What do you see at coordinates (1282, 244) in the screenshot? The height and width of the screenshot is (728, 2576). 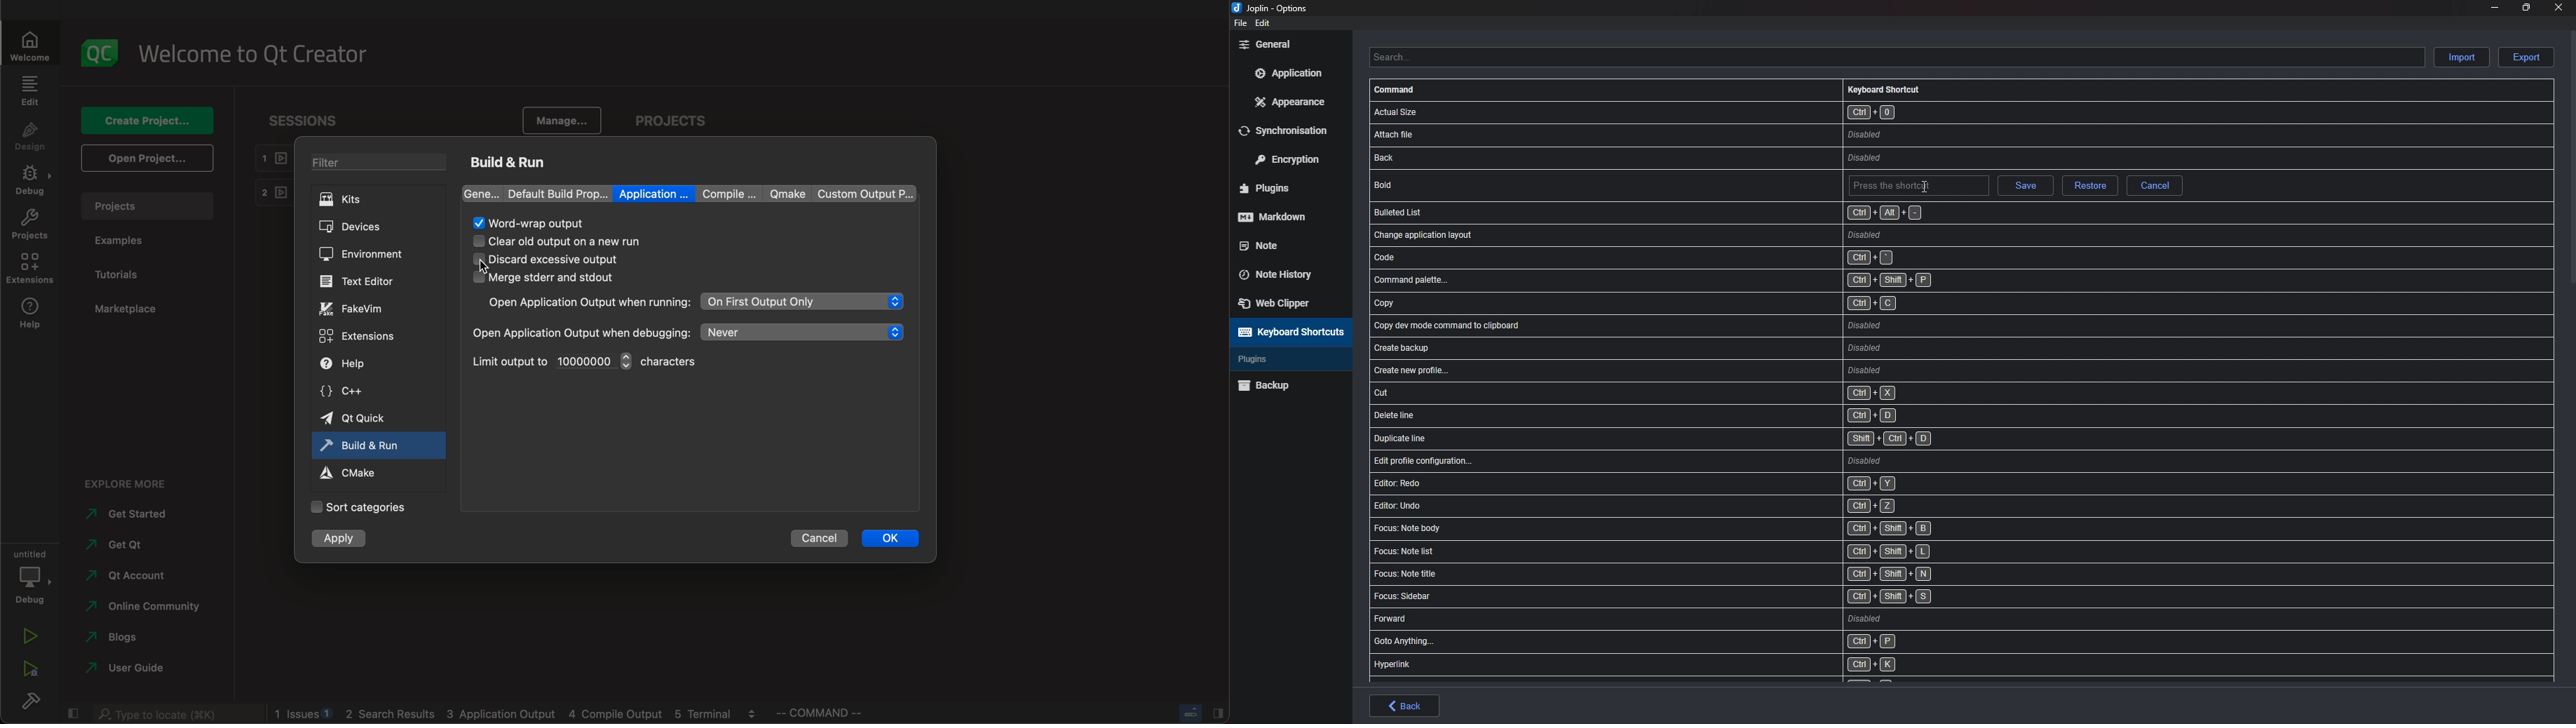 I see `note` at bounding box center [1282, 244].